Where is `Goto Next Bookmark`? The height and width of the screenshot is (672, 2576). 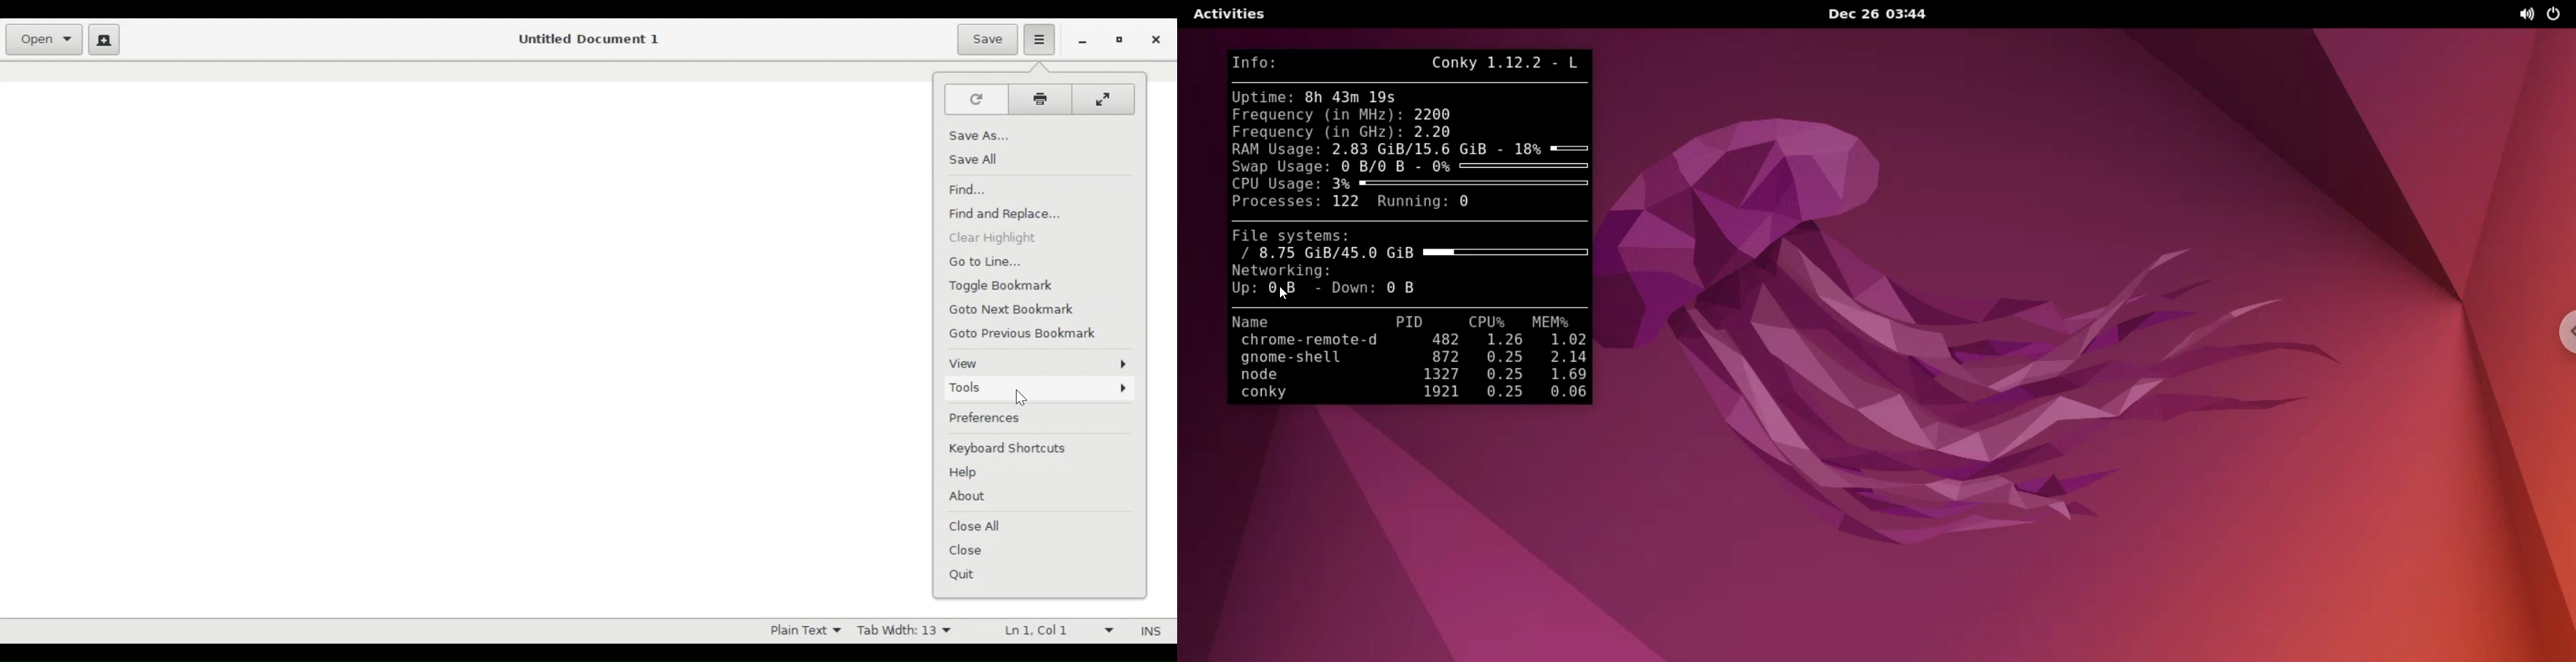 Goto Next Bookmark is located at coordinates (1018, 311).